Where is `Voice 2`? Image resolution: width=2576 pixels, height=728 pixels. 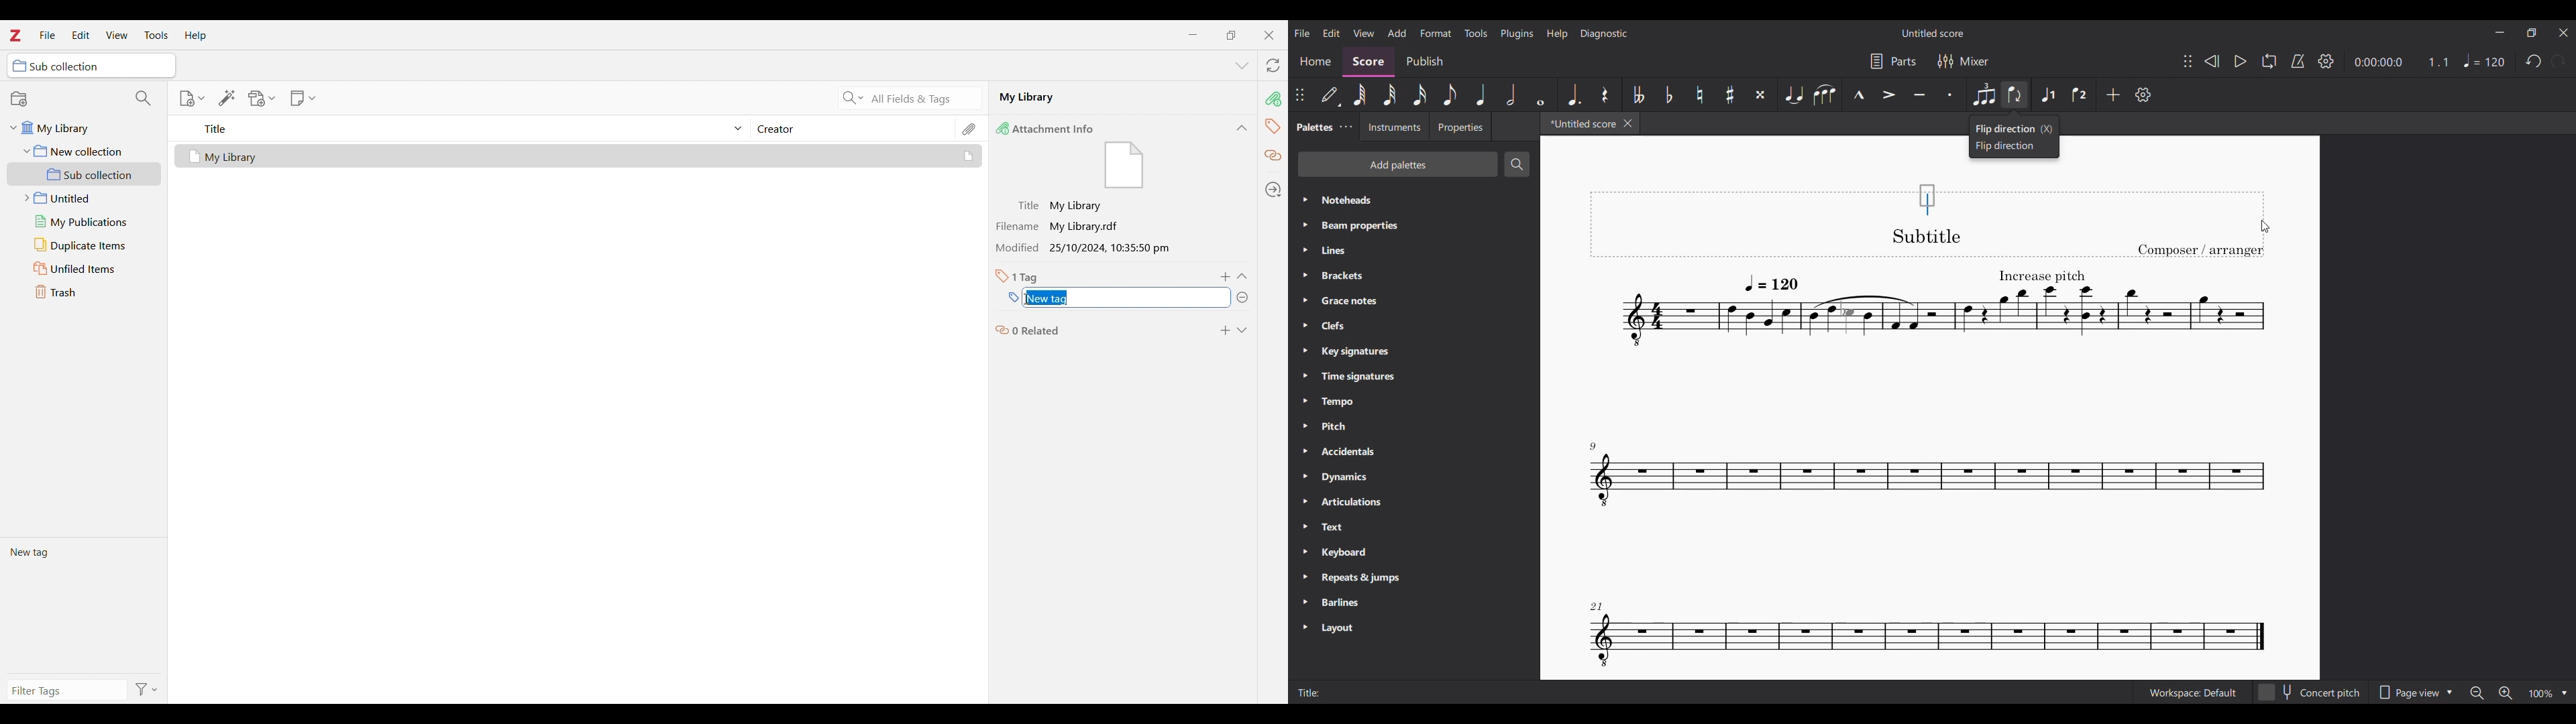 Voice 2 is located at coordinates (2080, 95).